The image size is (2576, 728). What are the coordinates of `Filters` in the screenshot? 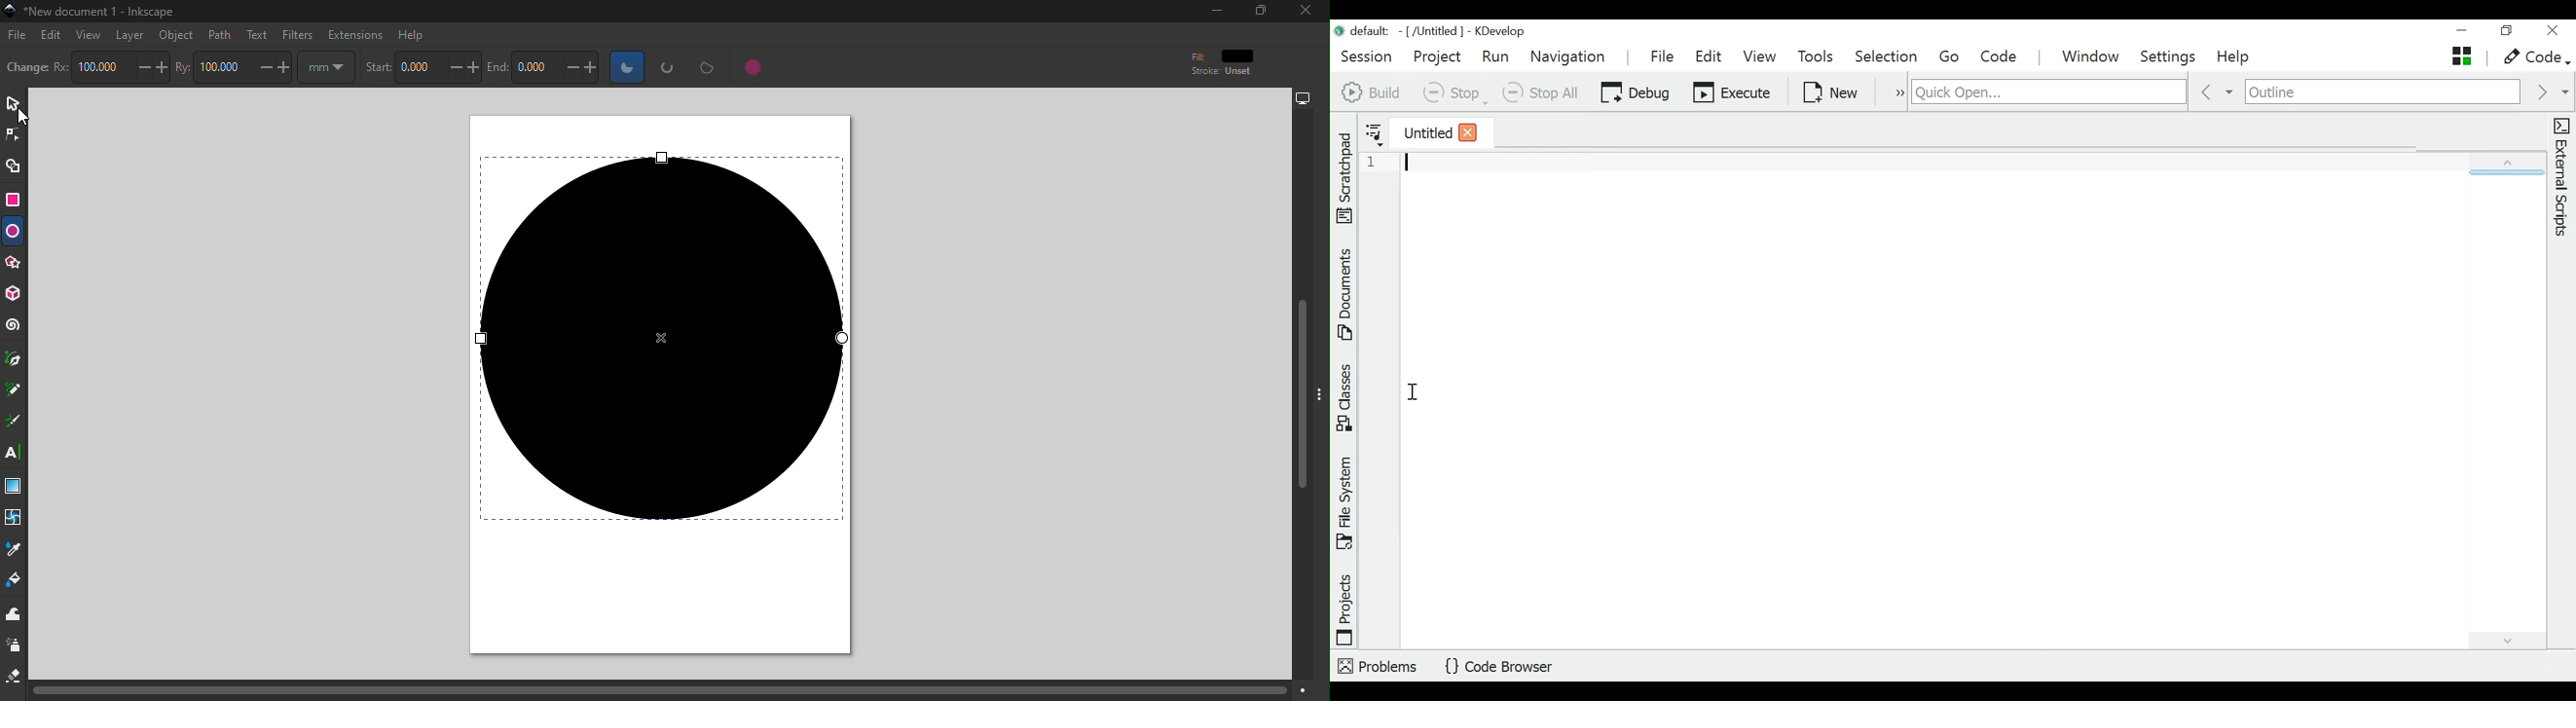 It's located at (297, 35).